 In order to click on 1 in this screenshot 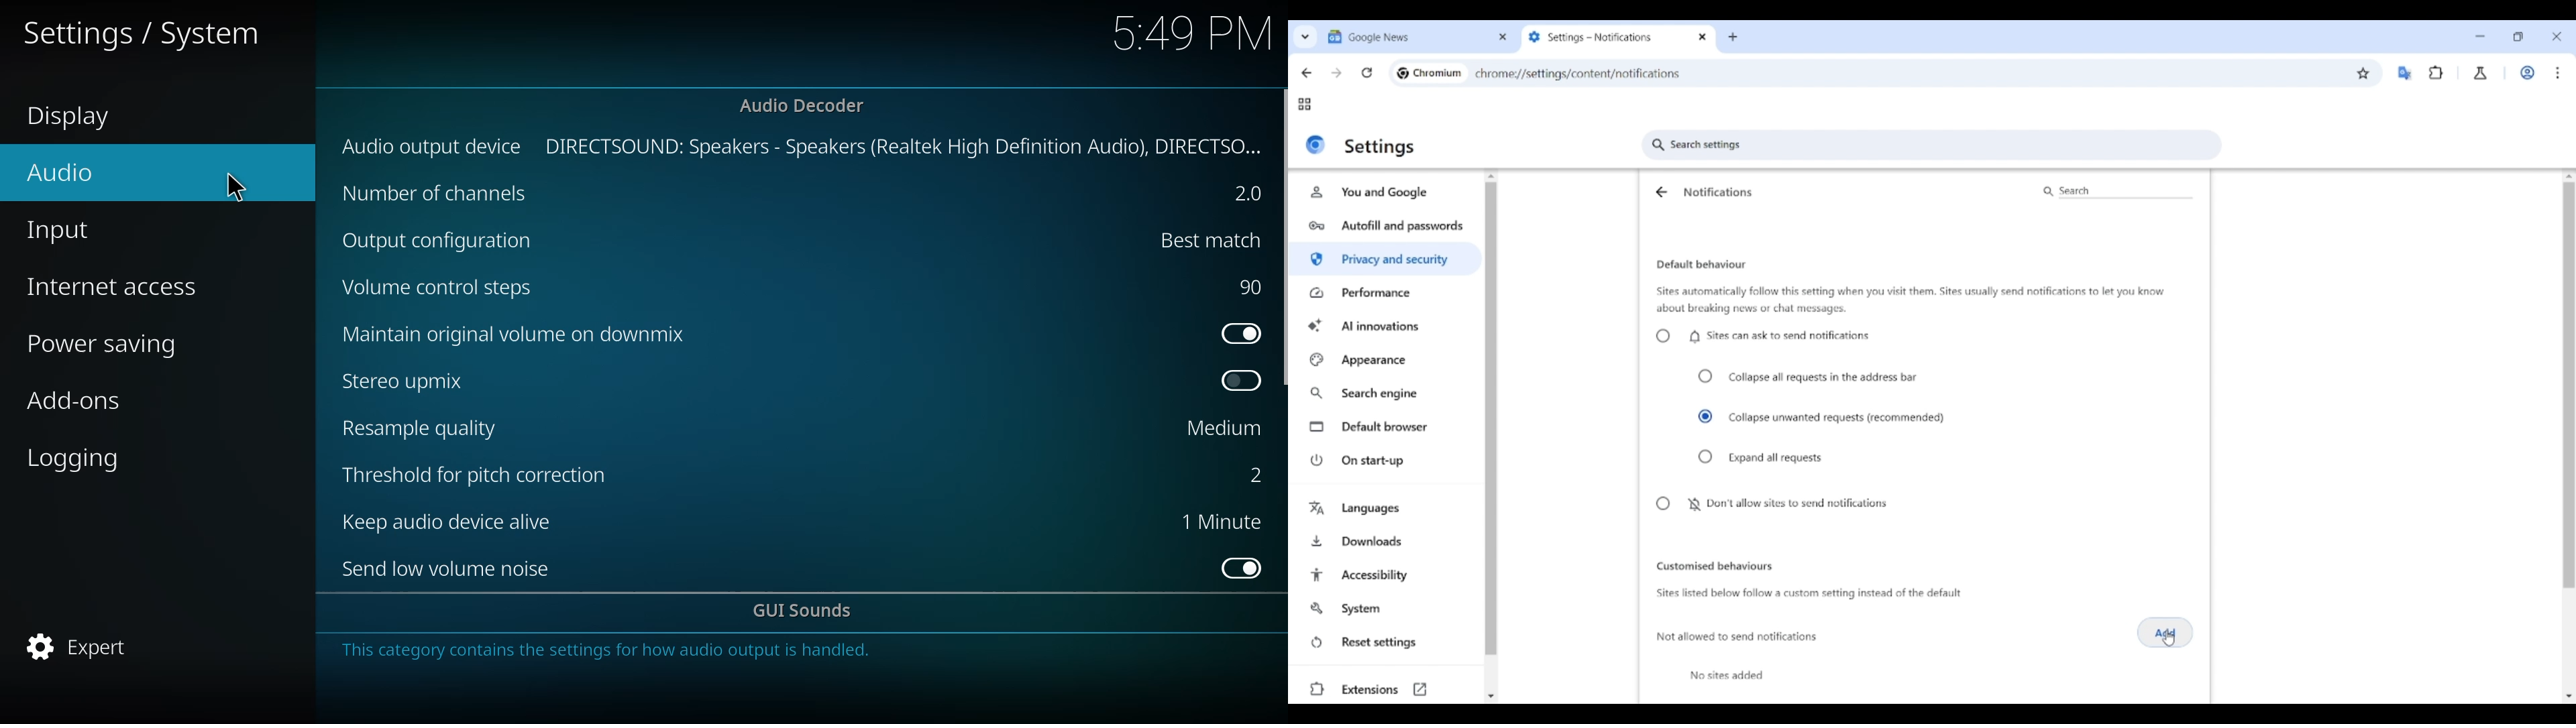, I will do `click(1222, 520)`.